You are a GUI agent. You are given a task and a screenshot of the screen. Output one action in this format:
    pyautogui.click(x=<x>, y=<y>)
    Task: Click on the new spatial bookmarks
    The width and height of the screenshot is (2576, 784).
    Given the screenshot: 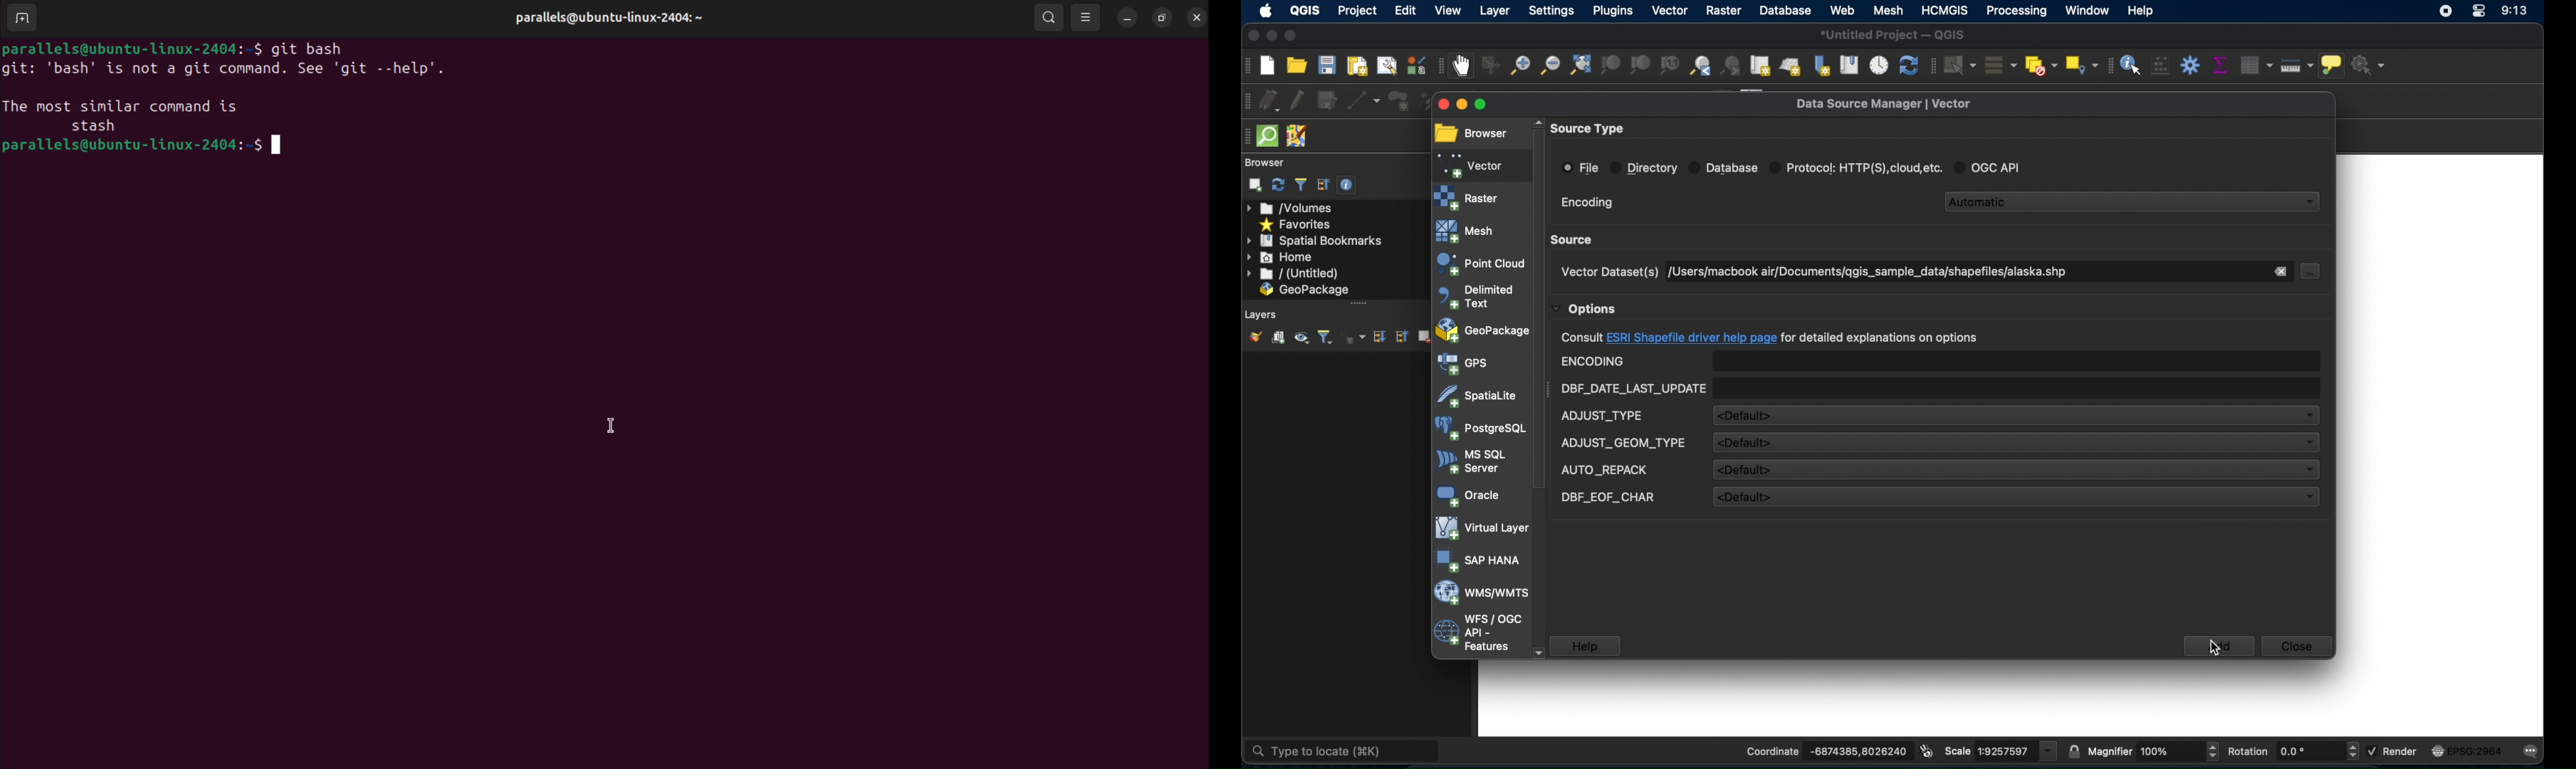 What is the action you would take?
    pyautogui.click(x=1821, y=65)
    